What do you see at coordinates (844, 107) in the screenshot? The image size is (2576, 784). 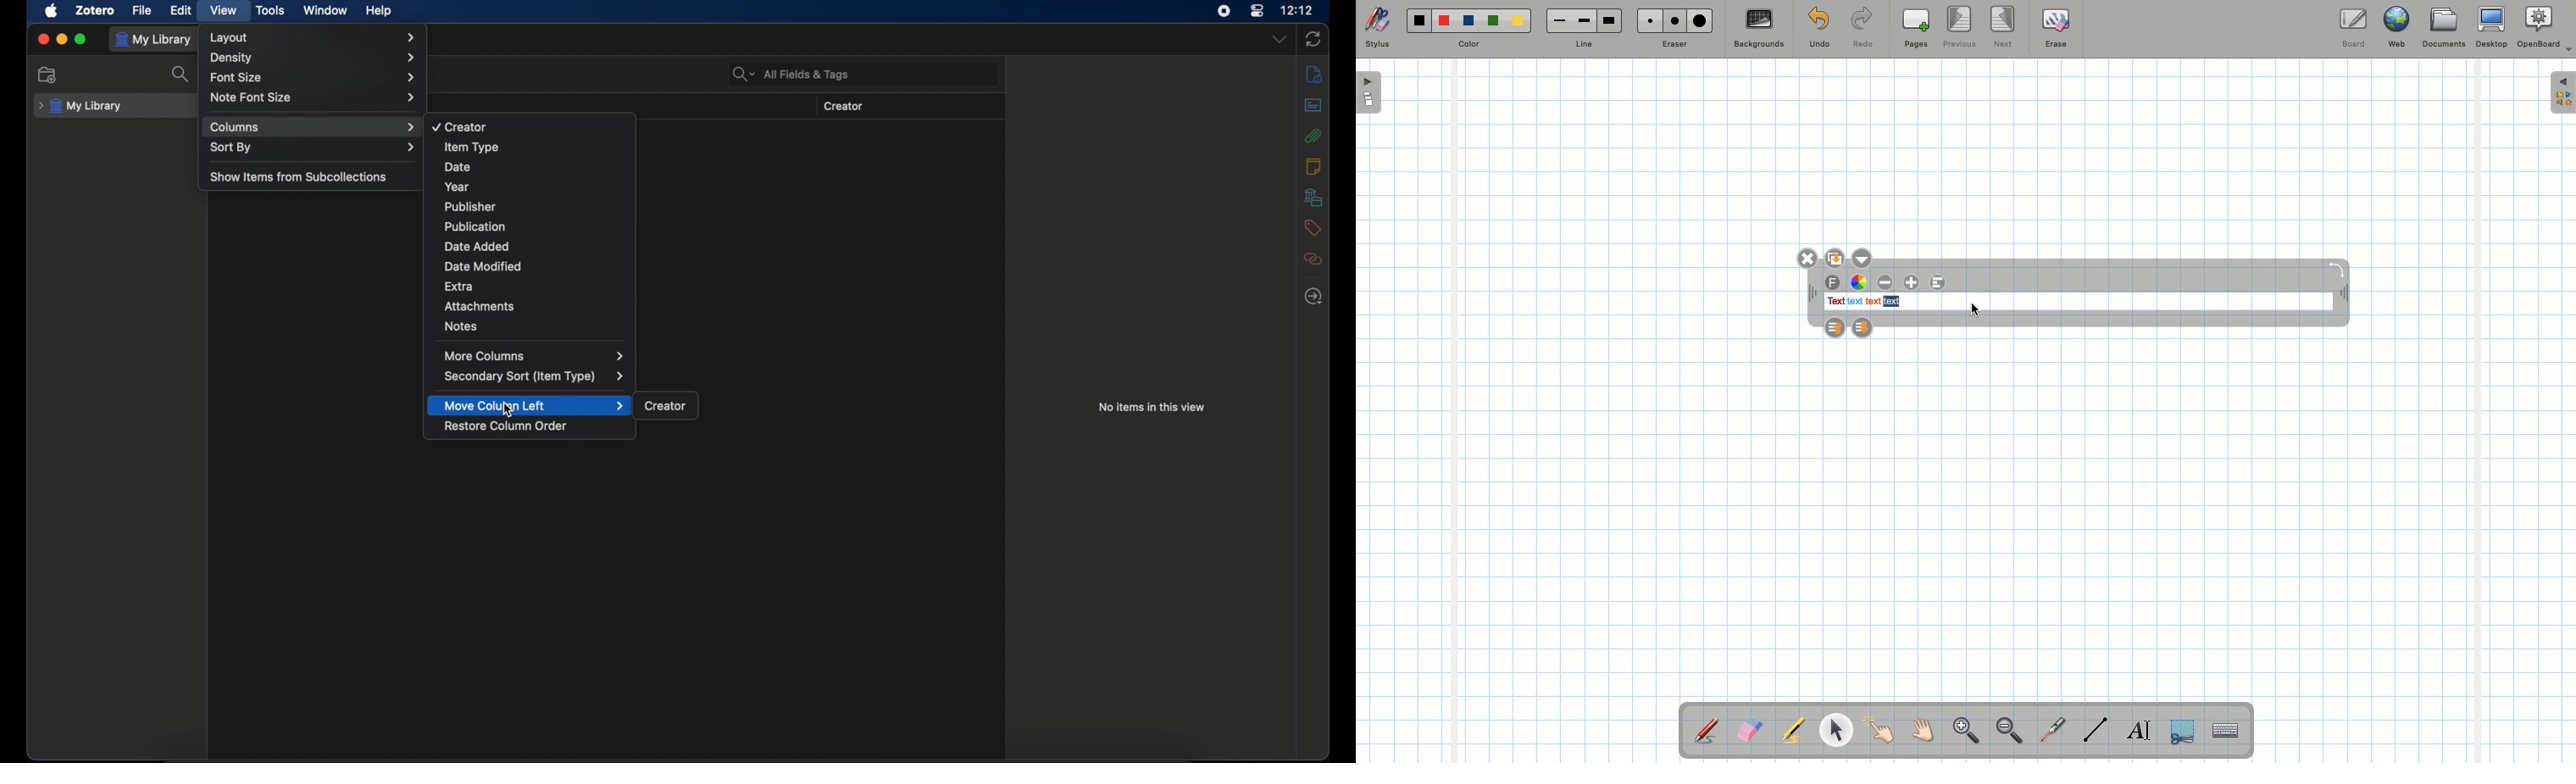 I see `creator` at bounding box center [844, 107].